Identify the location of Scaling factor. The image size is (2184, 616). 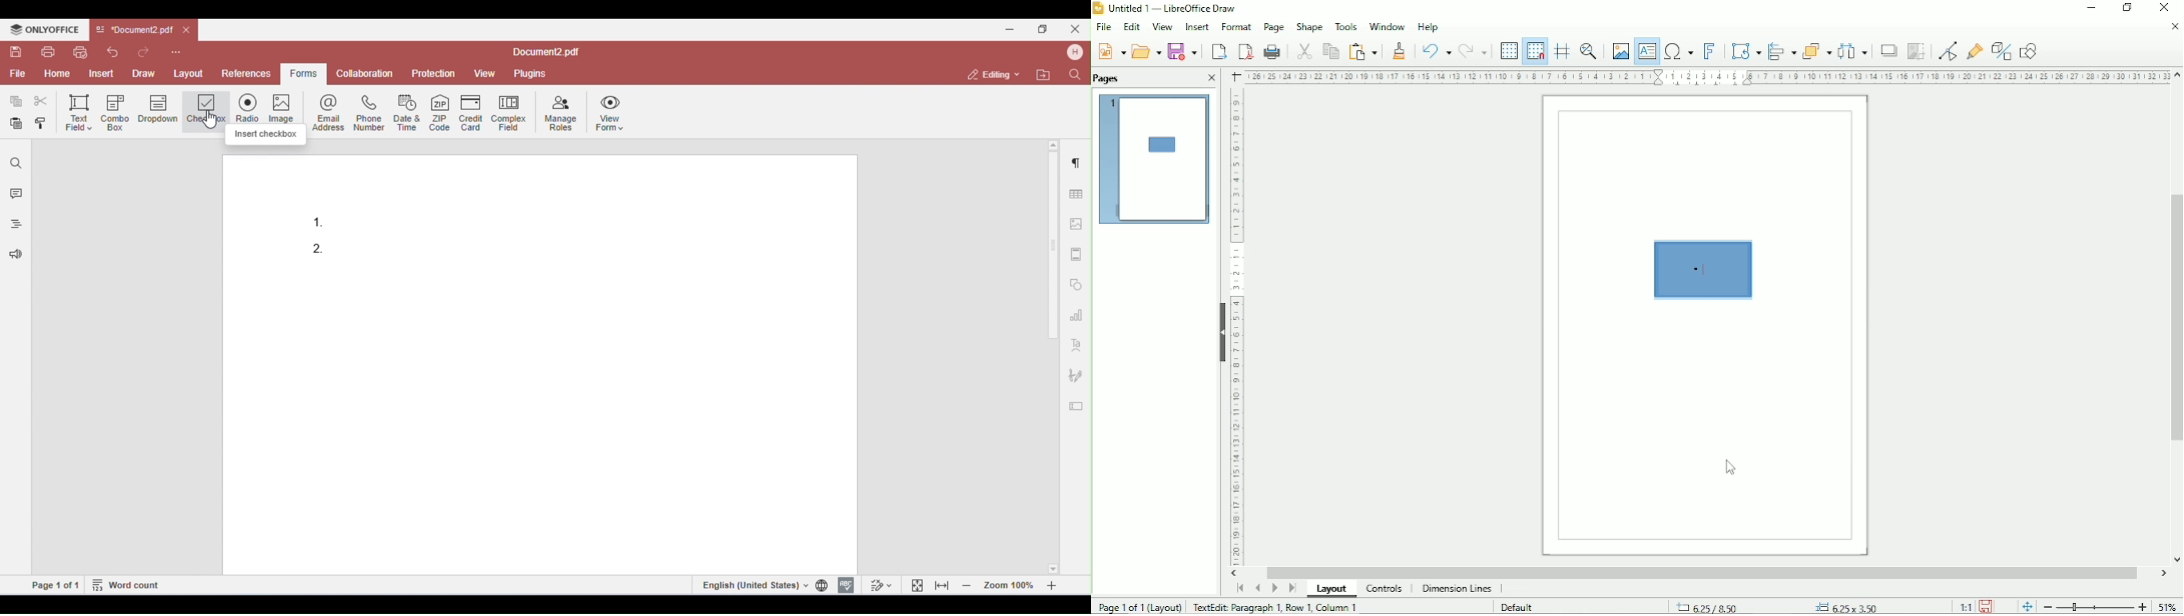
(1965, 607).